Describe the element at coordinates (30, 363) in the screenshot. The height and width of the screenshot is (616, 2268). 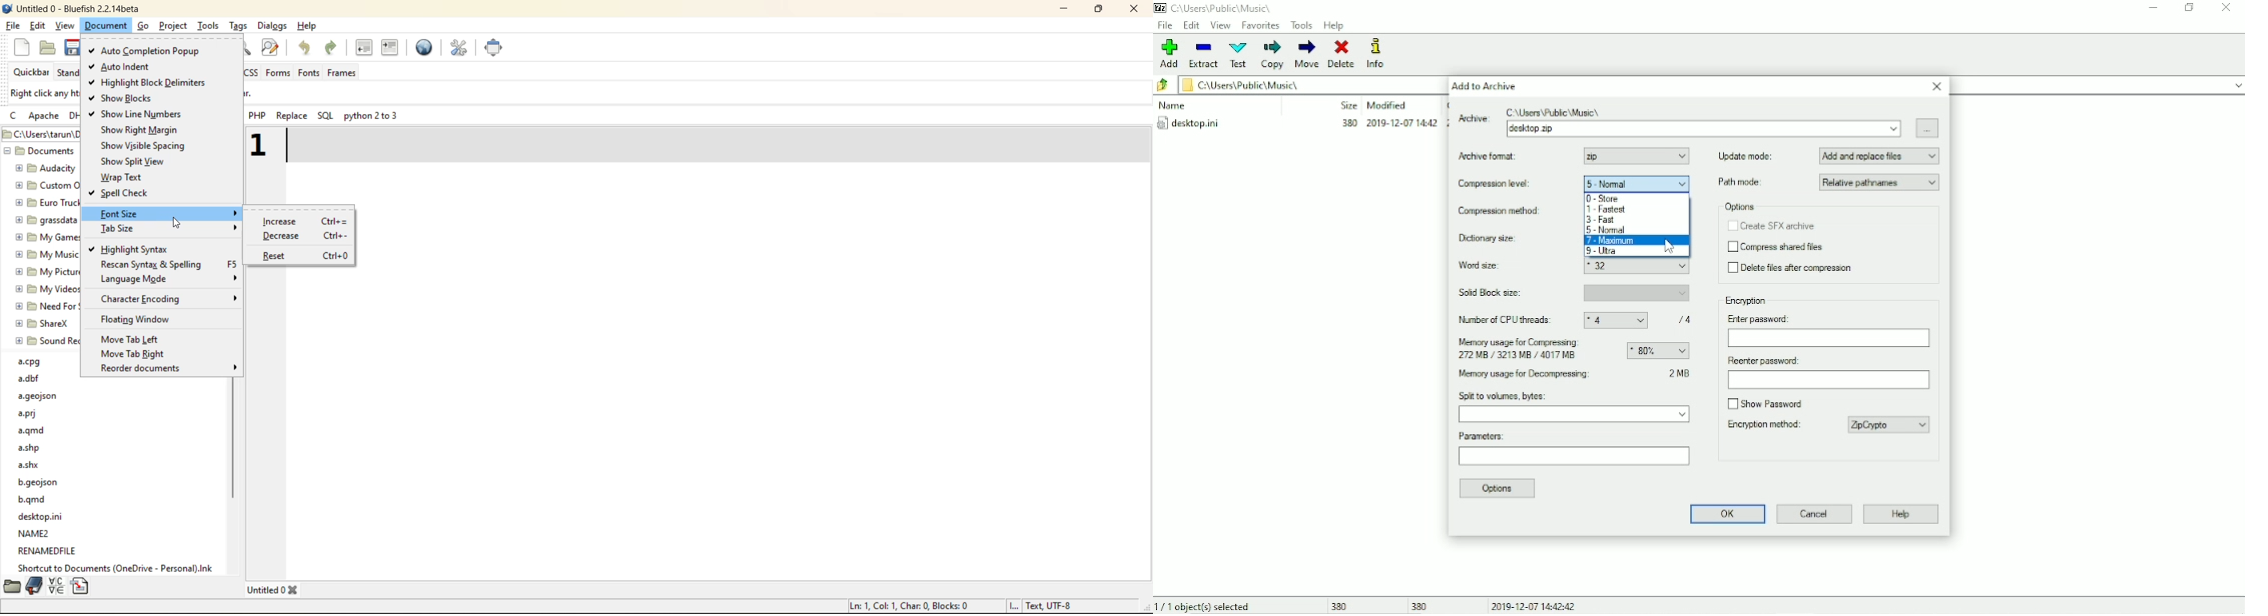
I see `a.cpg` at that location.